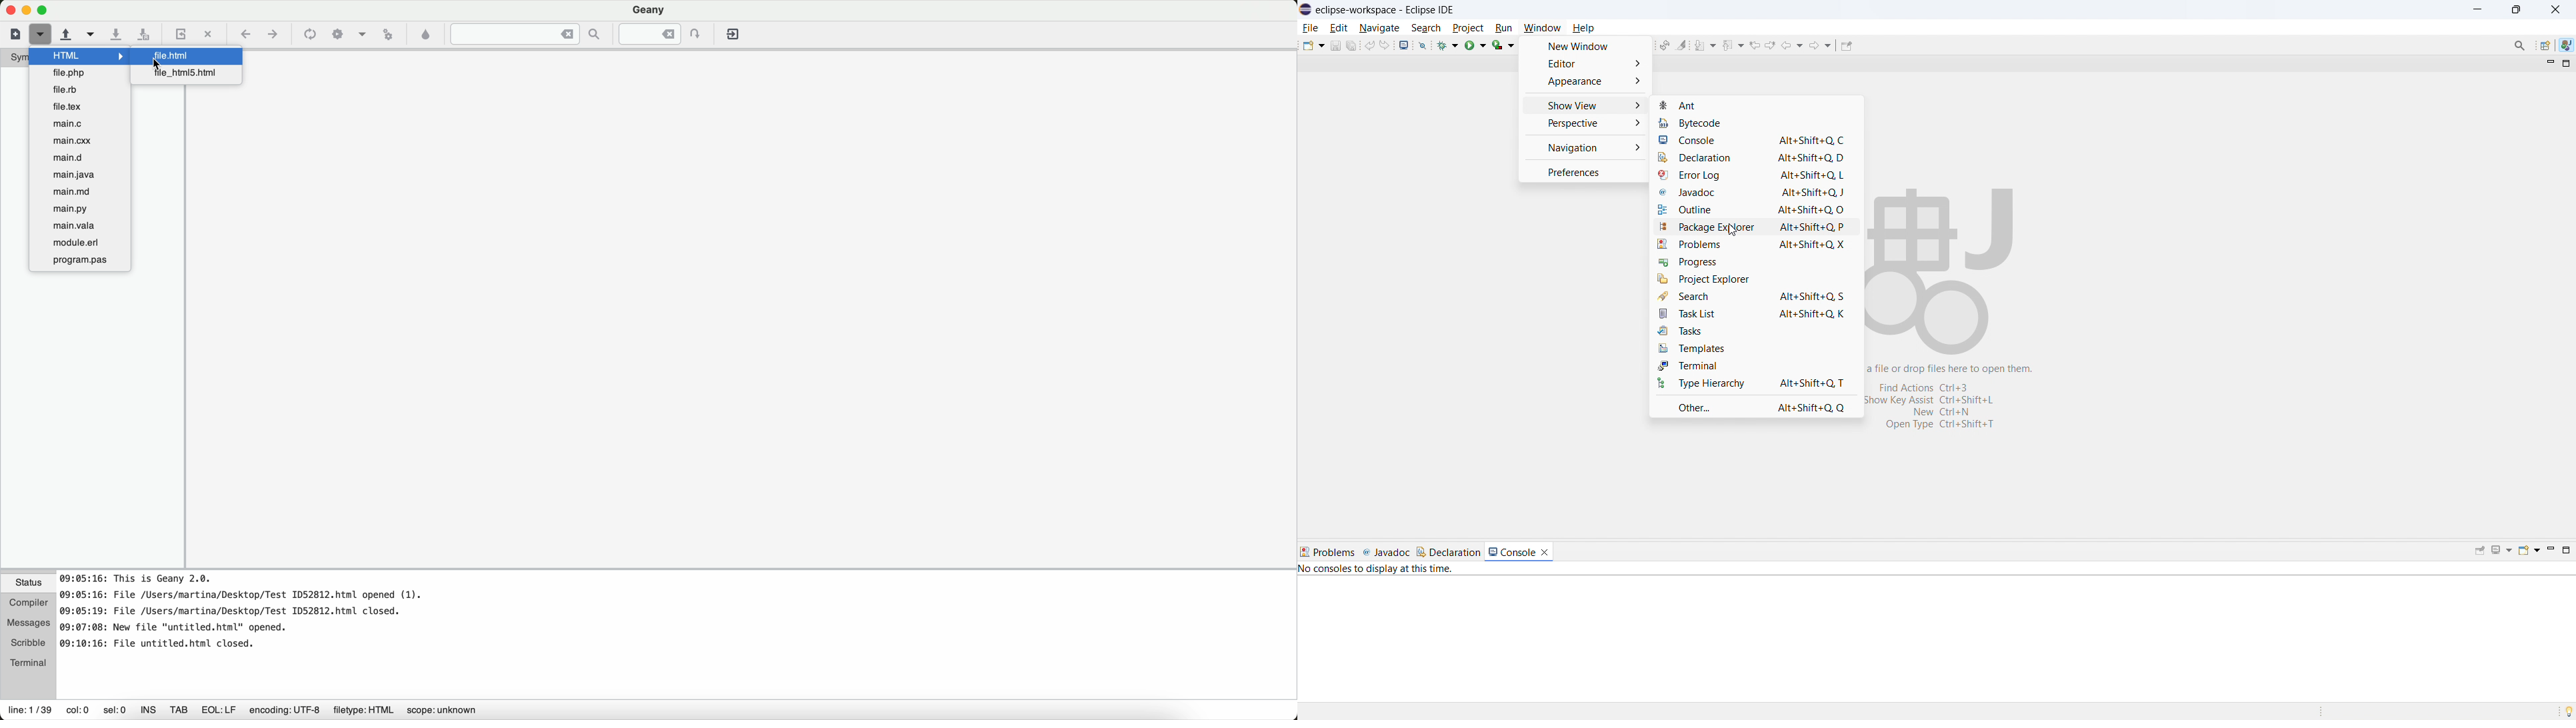 Image resolution: width=2576 pixels, height=728 pixels. I want to click on cursor on file.html, so click(187, 55).